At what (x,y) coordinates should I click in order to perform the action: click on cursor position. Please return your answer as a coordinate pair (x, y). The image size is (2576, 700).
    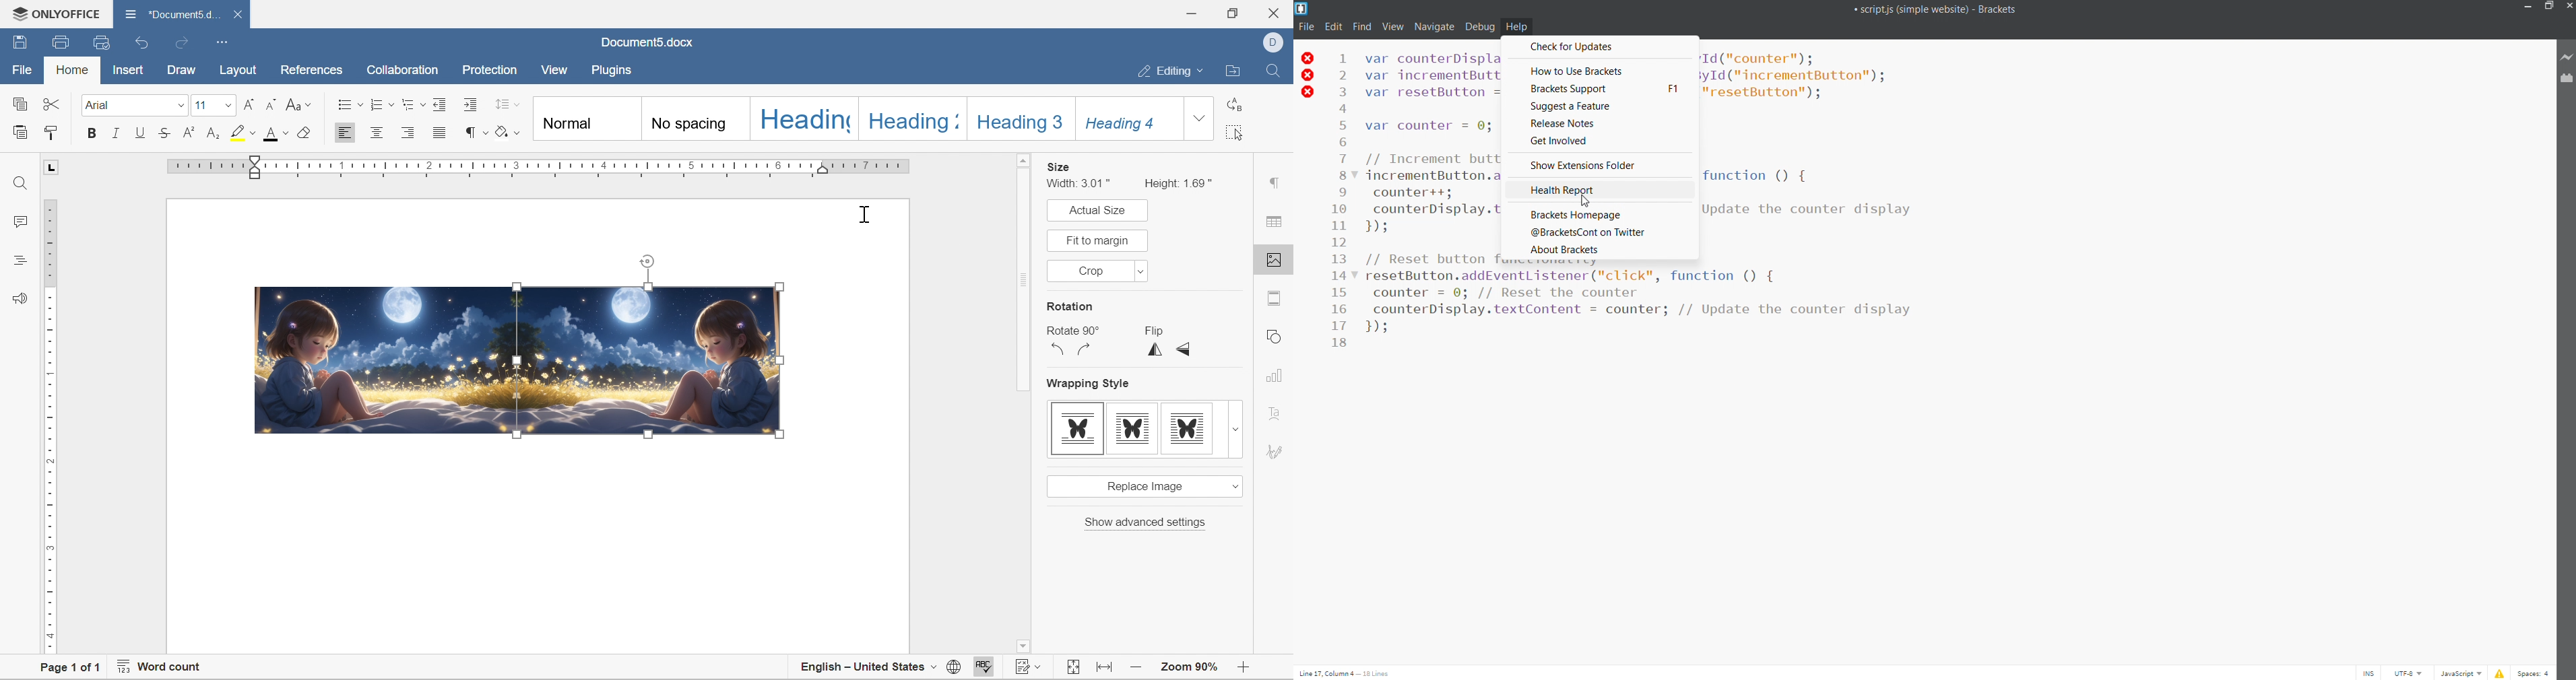
    Looking at the image, I should click on (1350, 671).